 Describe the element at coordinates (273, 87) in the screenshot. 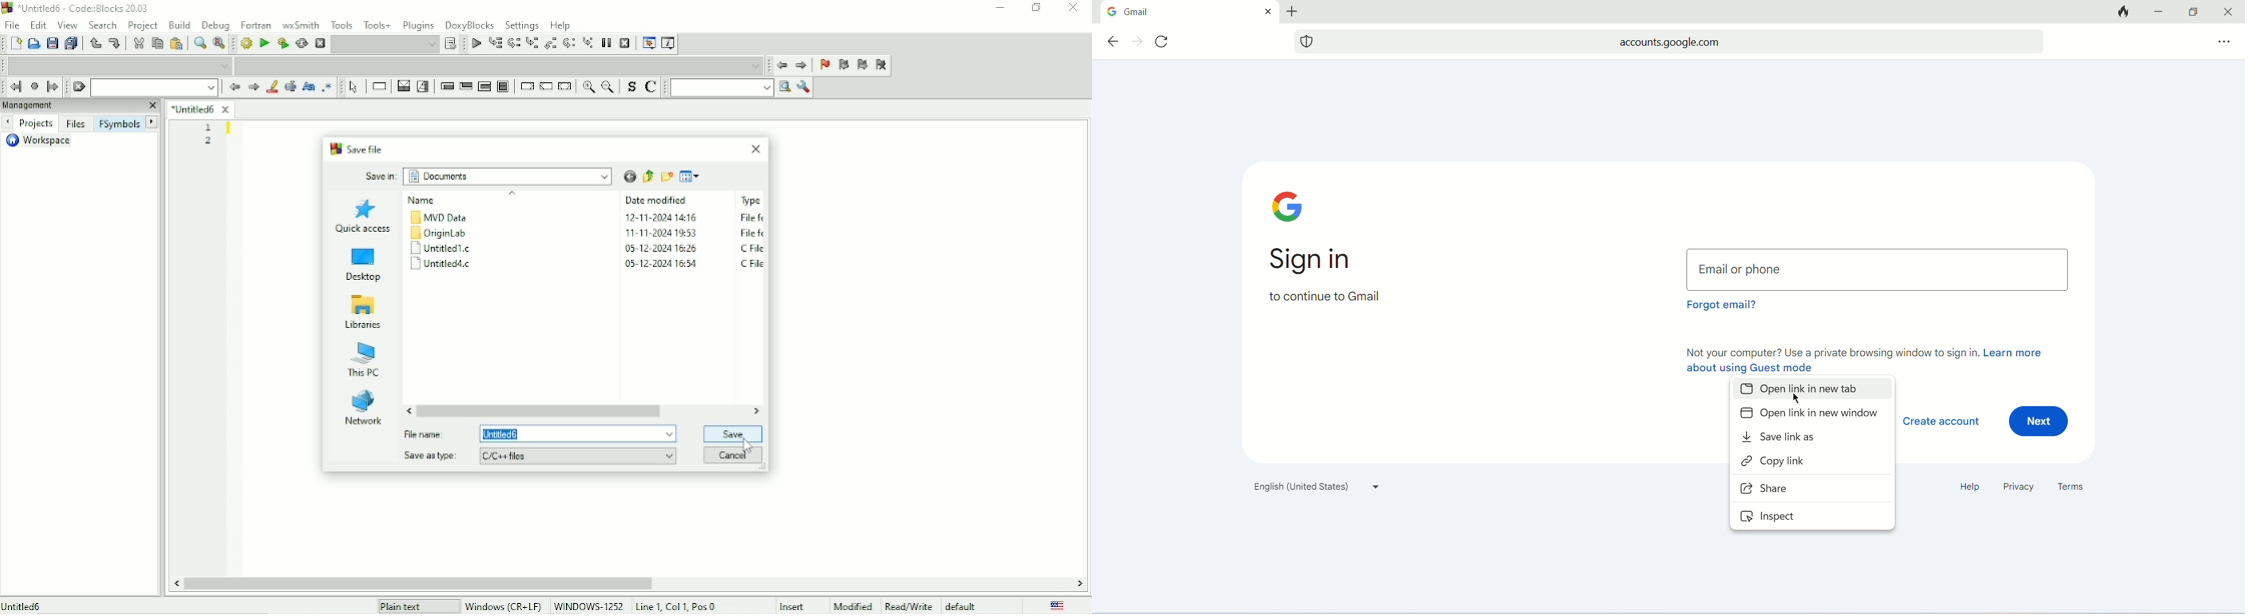

I see `Highlight` at that location.